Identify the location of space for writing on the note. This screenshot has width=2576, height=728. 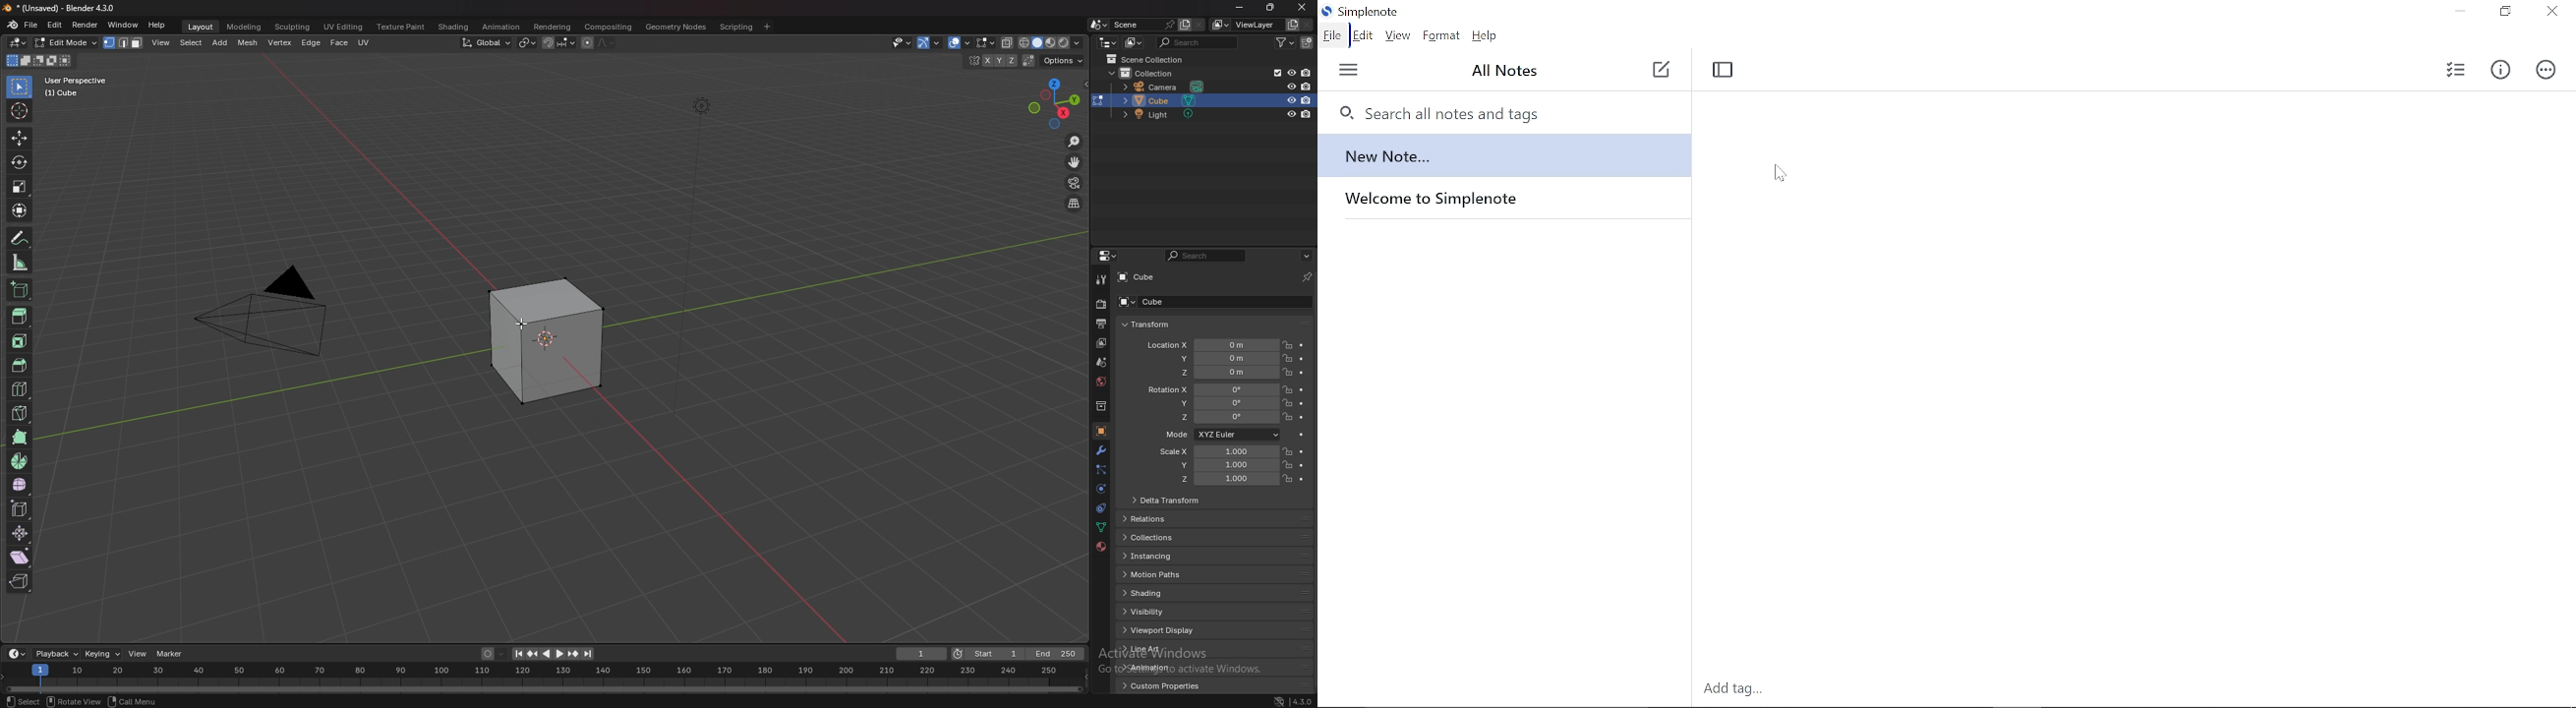
(2139, 415).